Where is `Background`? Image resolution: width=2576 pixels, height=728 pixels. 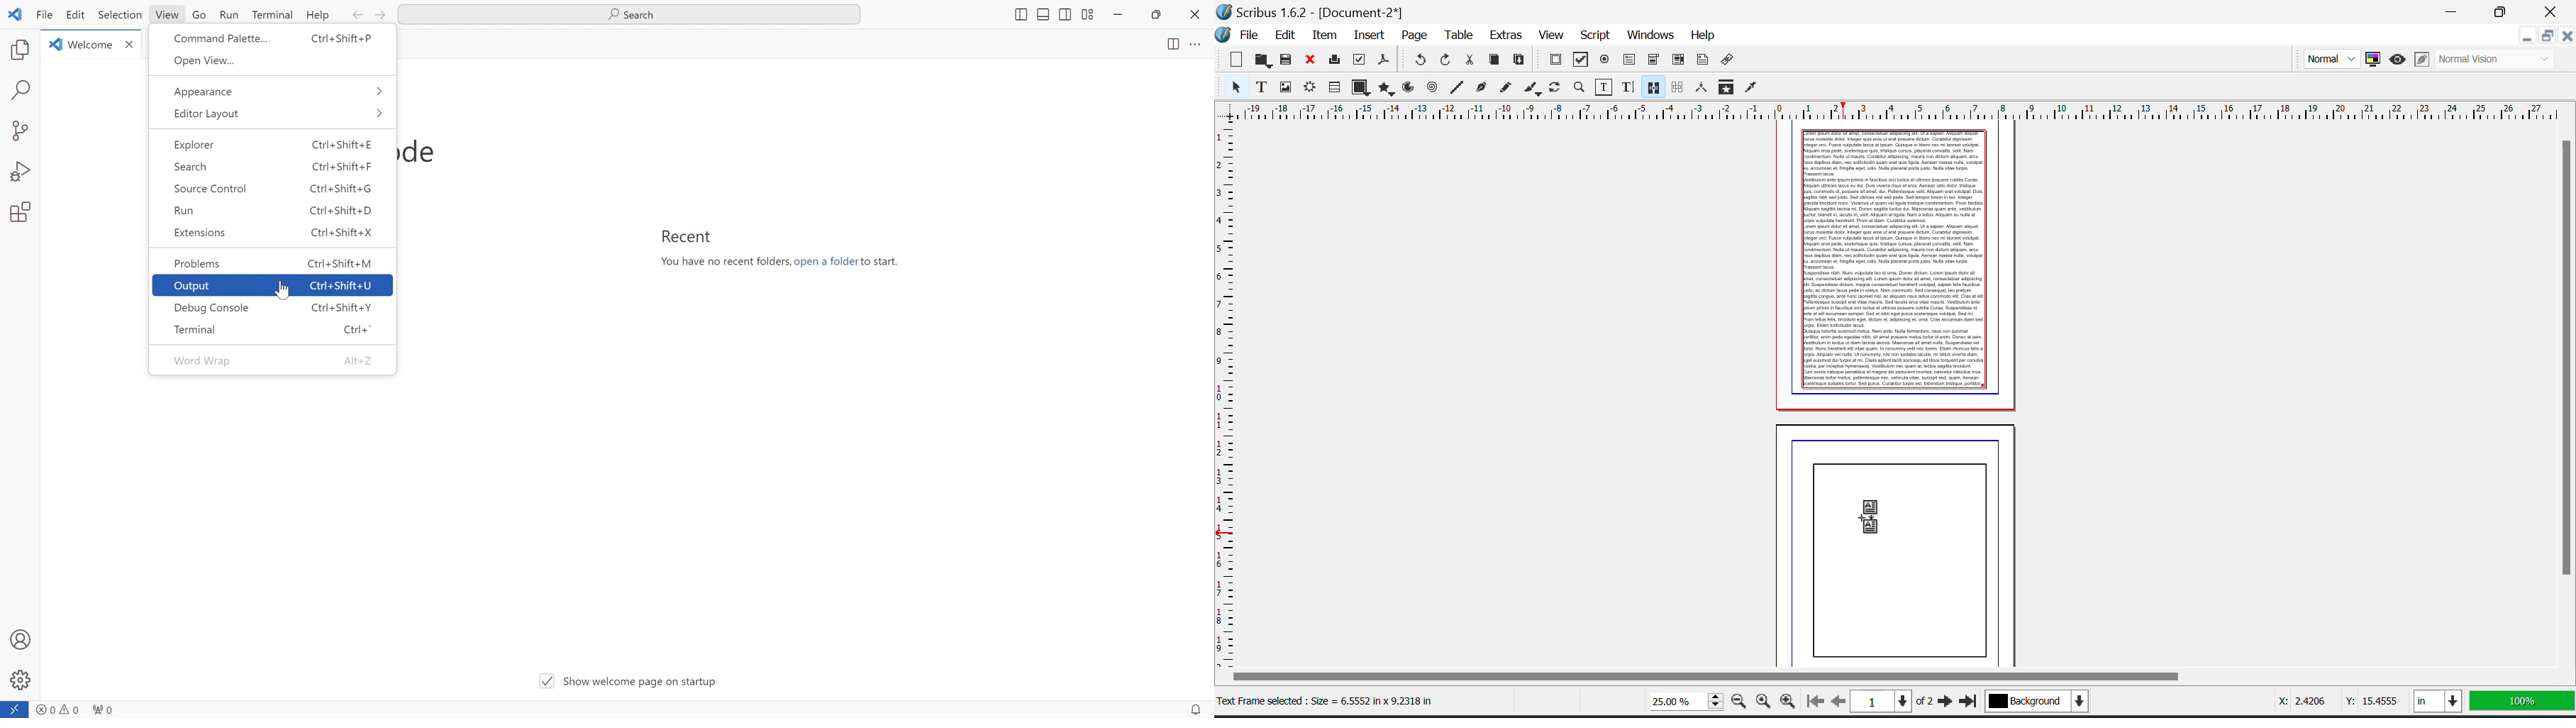 Background is located at coordinates (2047, 704).